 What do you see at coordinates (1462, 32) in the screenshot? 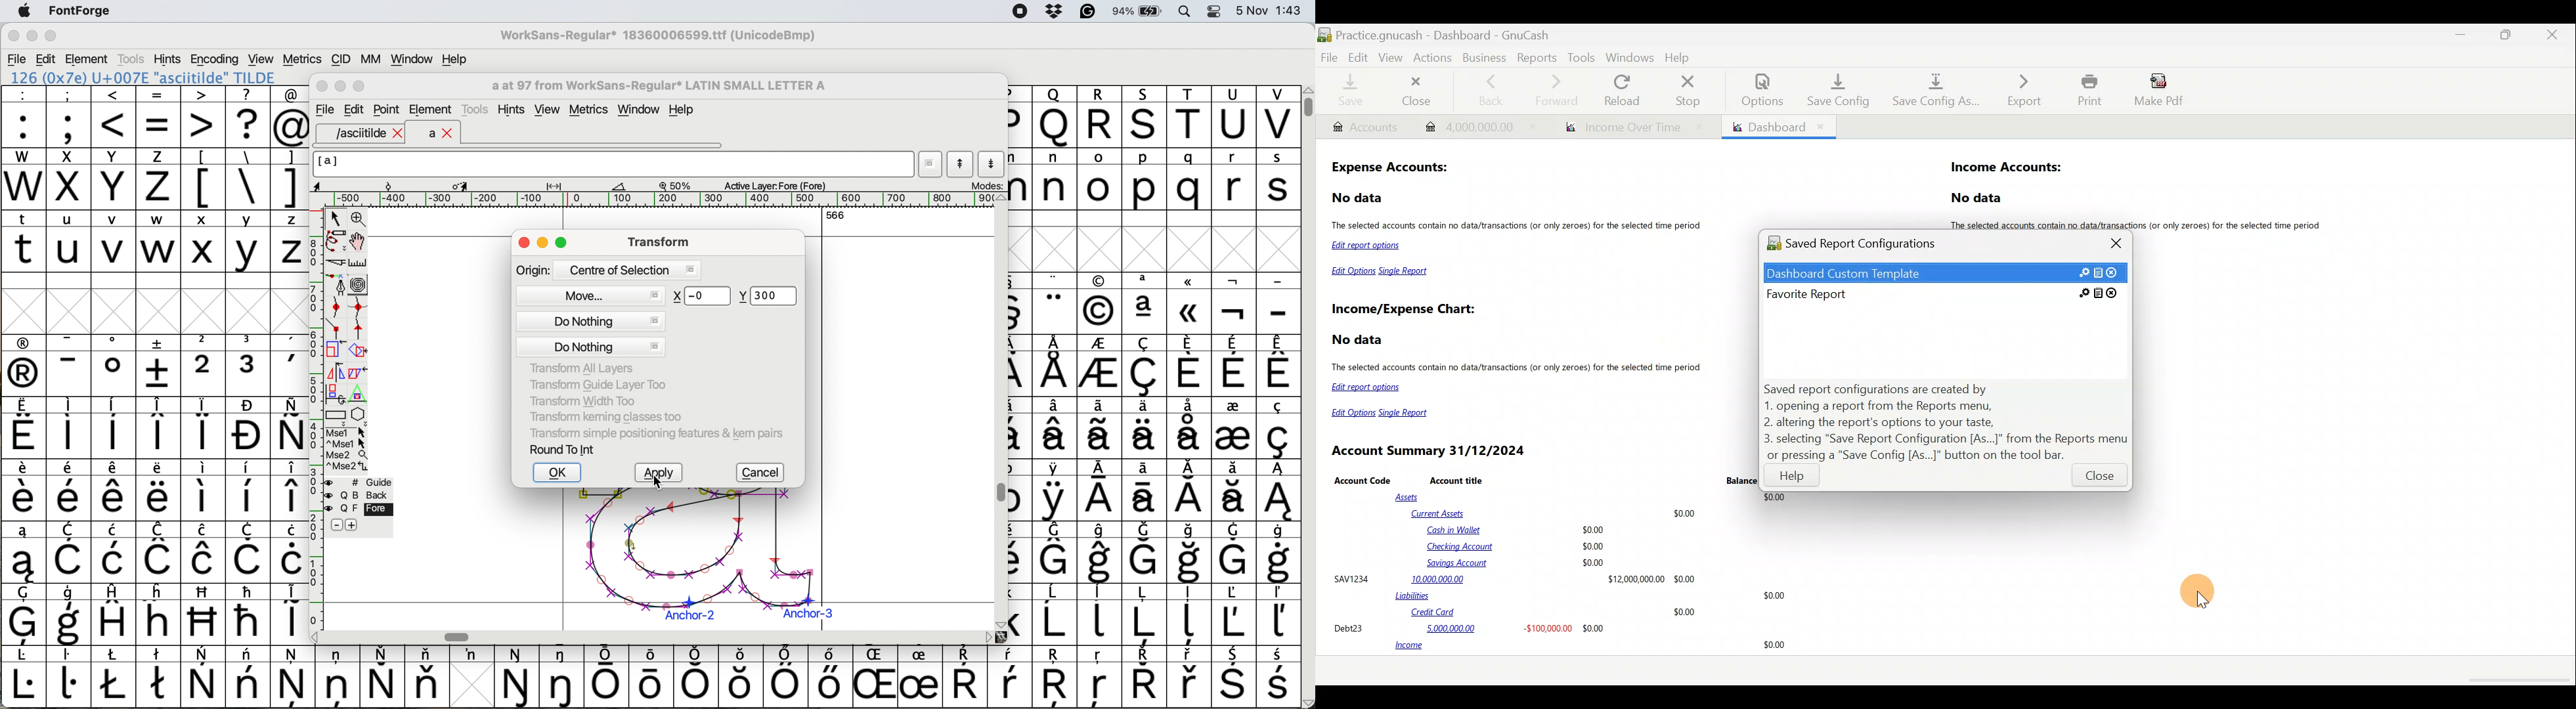
I see `Document name` at bounding box center [1462, 32].